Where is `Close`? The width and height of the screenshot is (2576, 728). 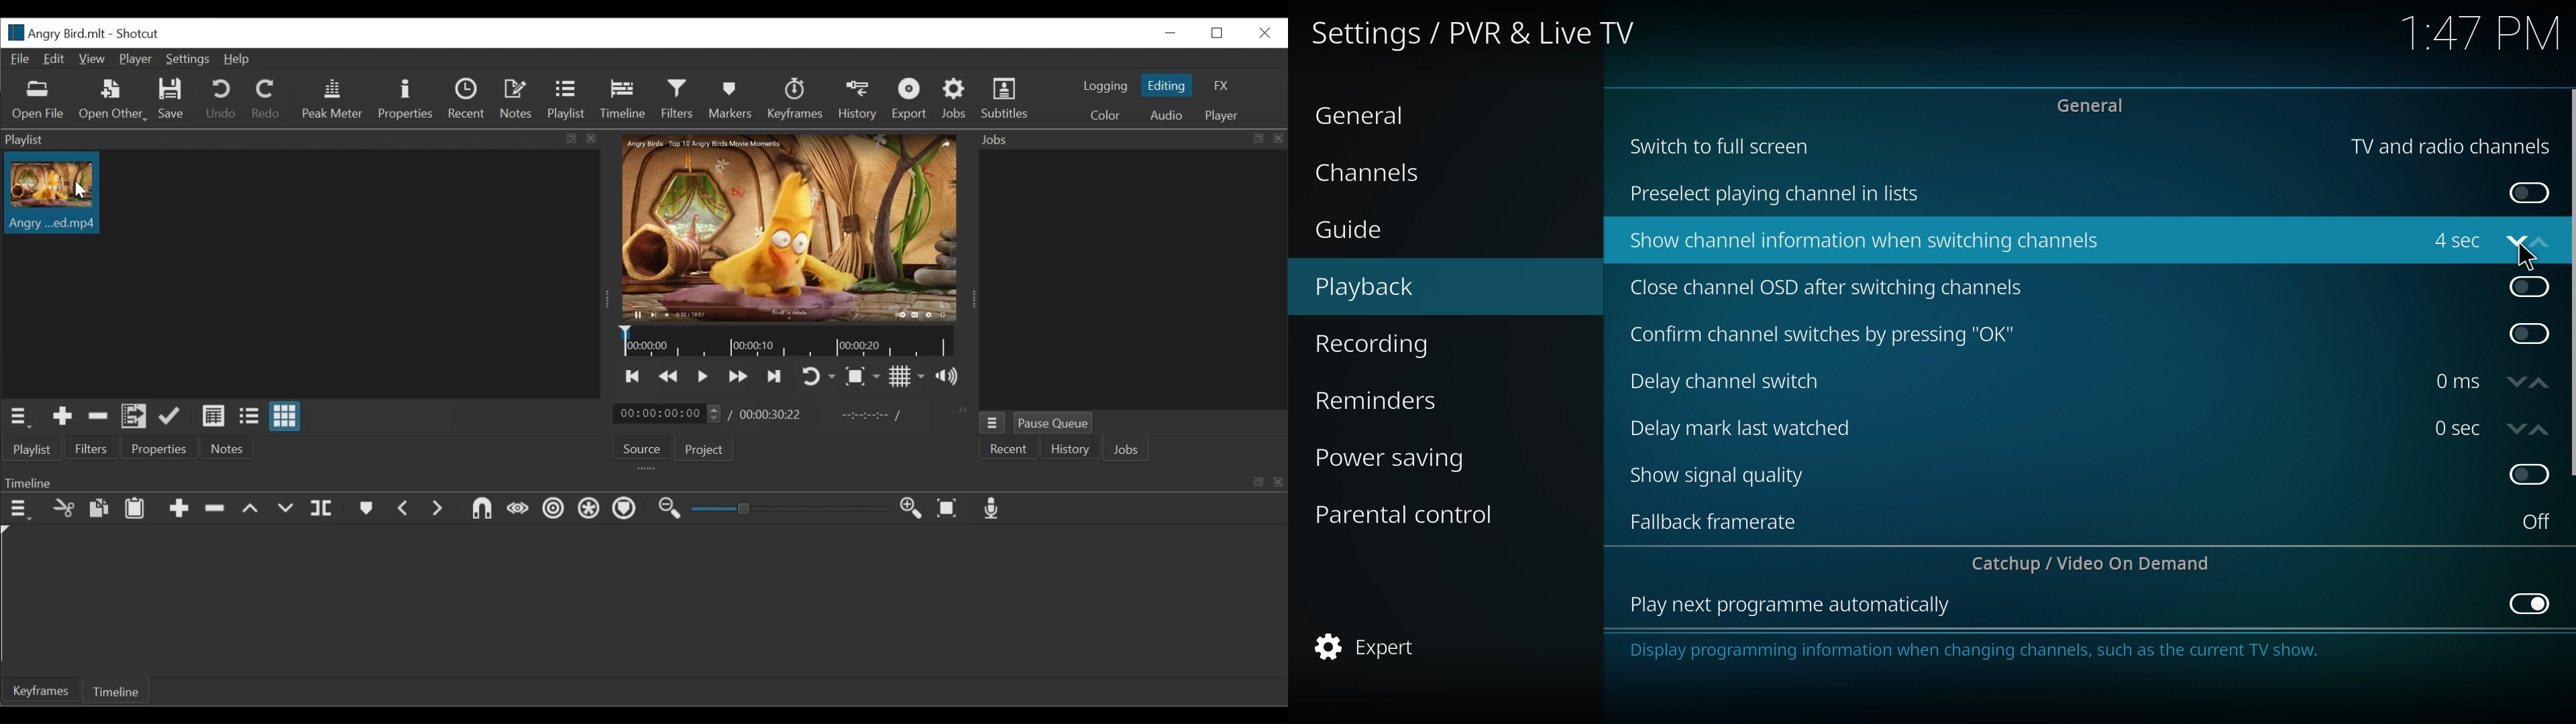 Close is located at coordinates (1263, 33).